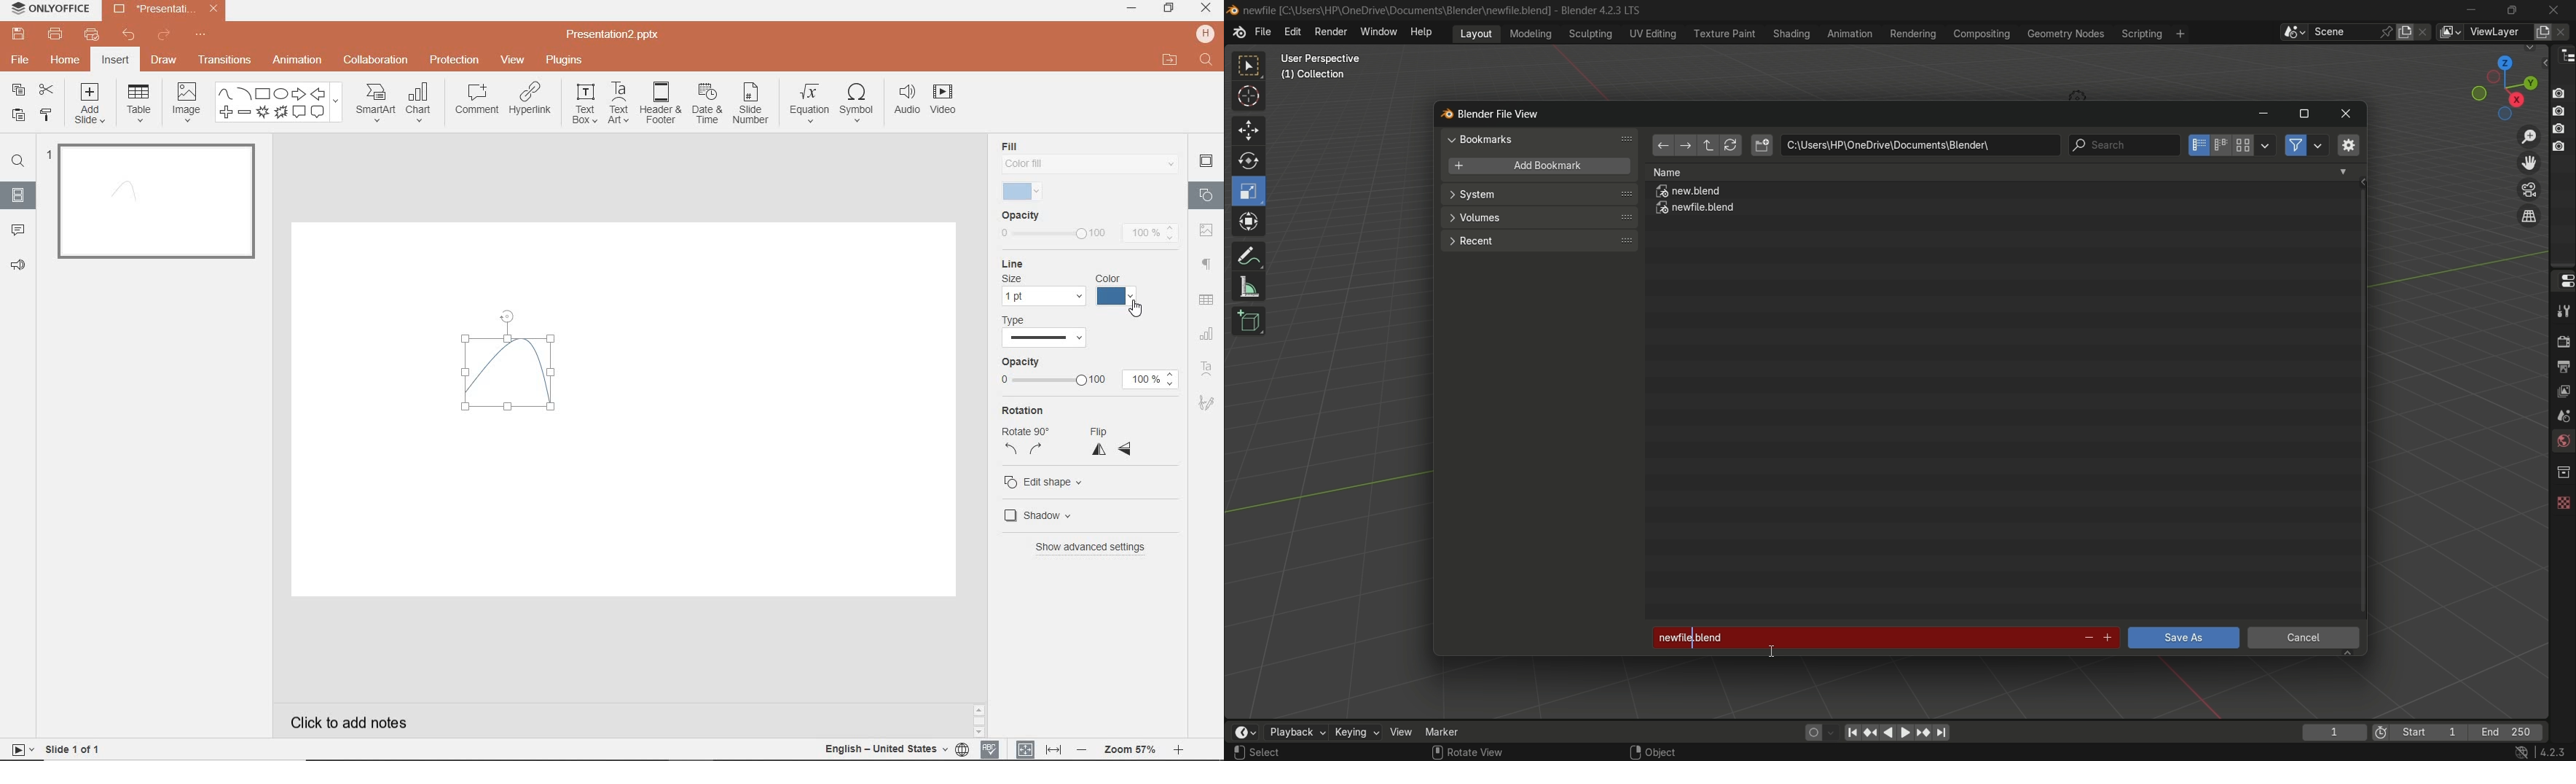 This screenshot has height=784, width=2576. I want to click on SLIDE NUMBER, so click(751, 107).